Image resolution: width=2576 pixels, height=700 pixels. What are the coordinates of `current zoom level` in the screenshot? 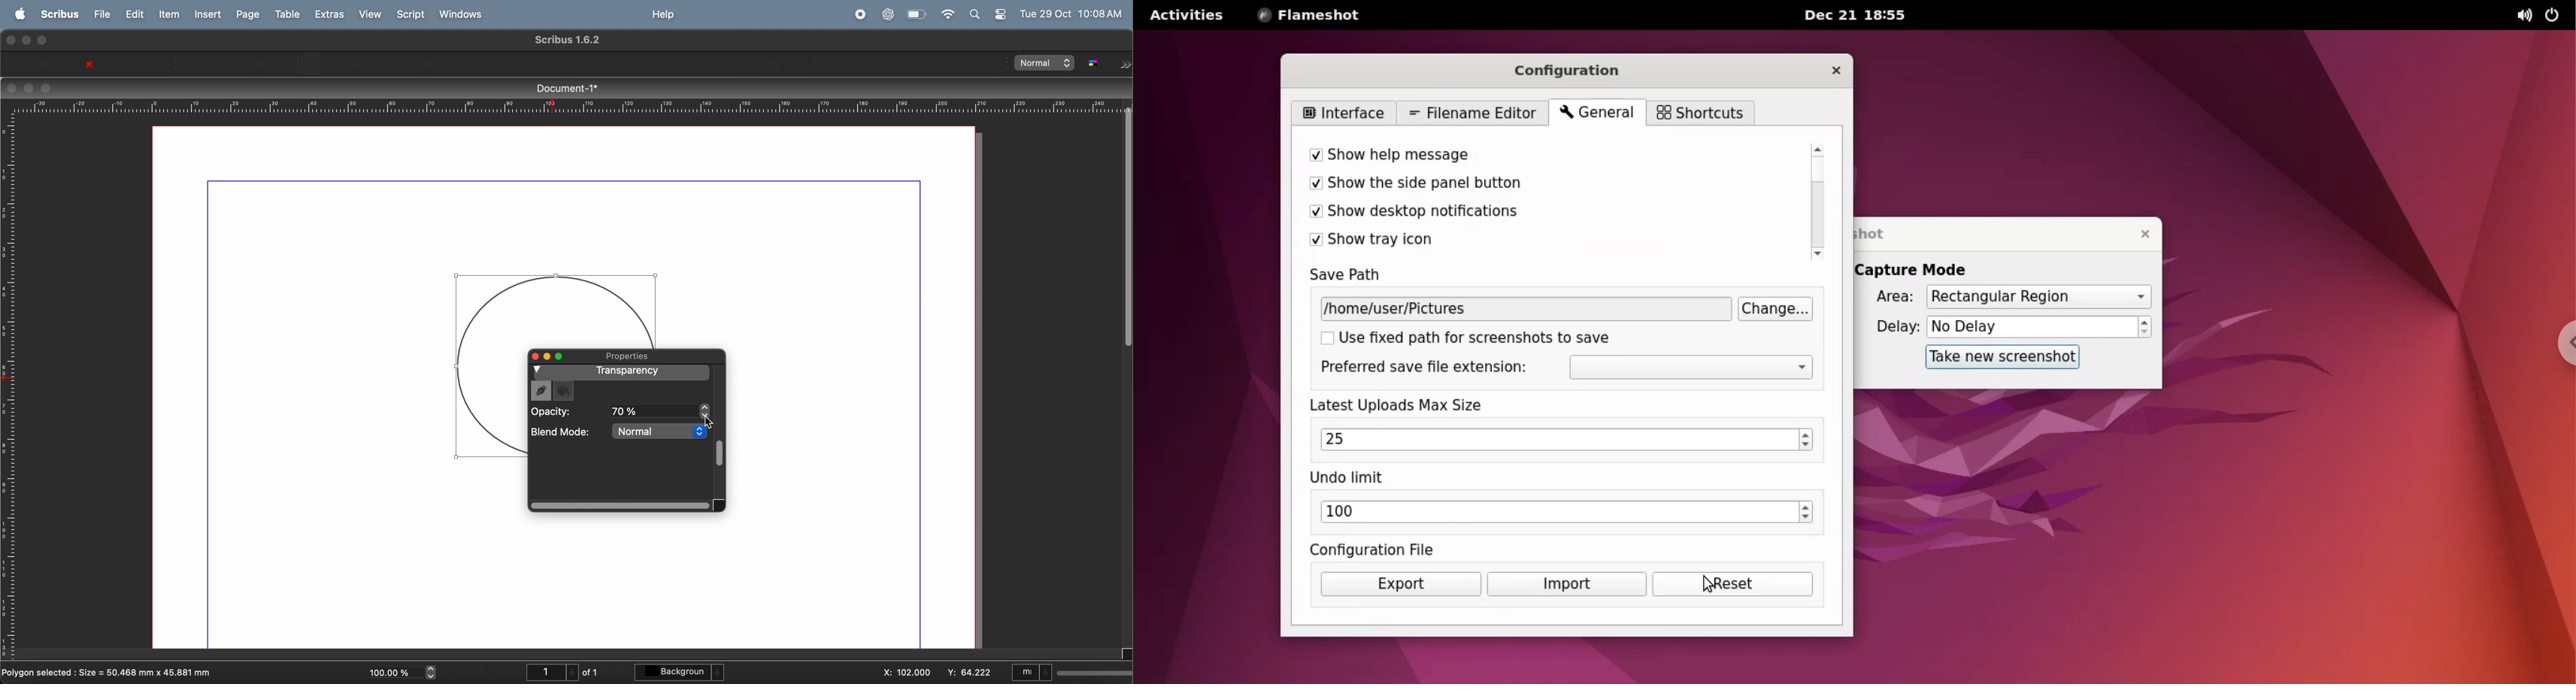 It's located at (406, 672).